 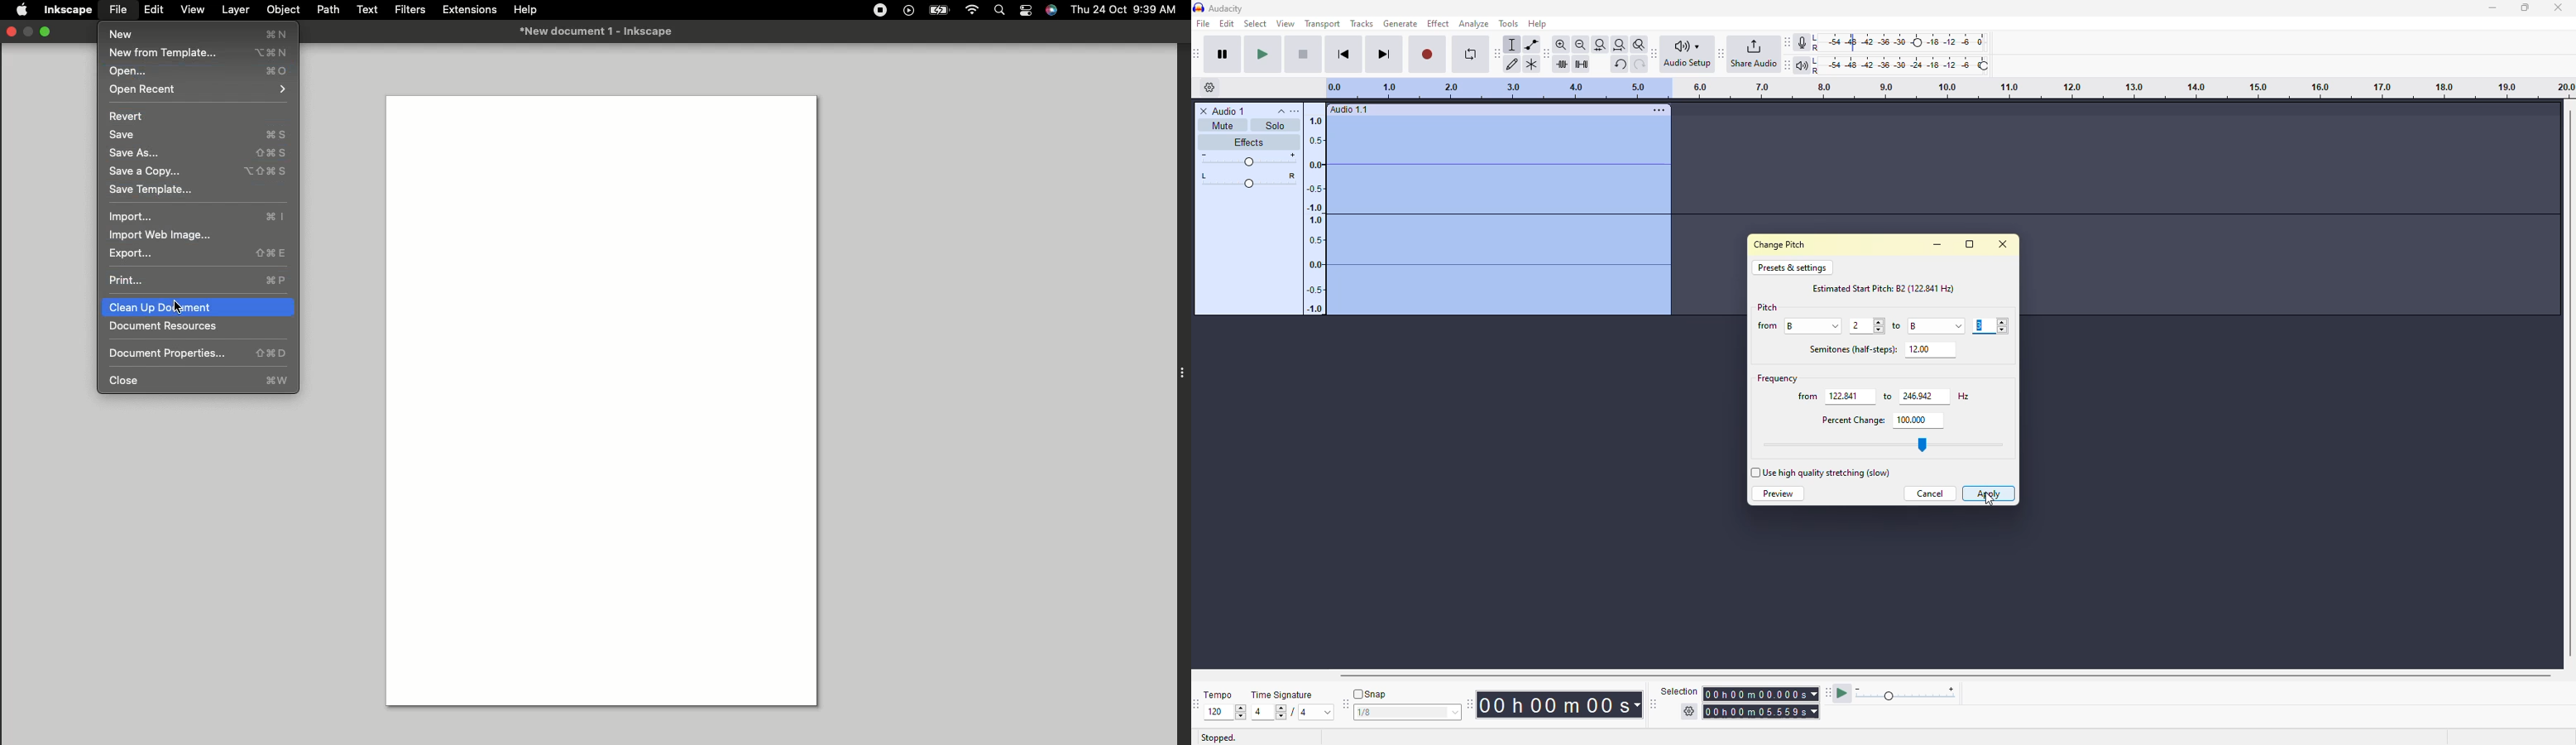 I want to click on effect, so click(x=1439, y=23).